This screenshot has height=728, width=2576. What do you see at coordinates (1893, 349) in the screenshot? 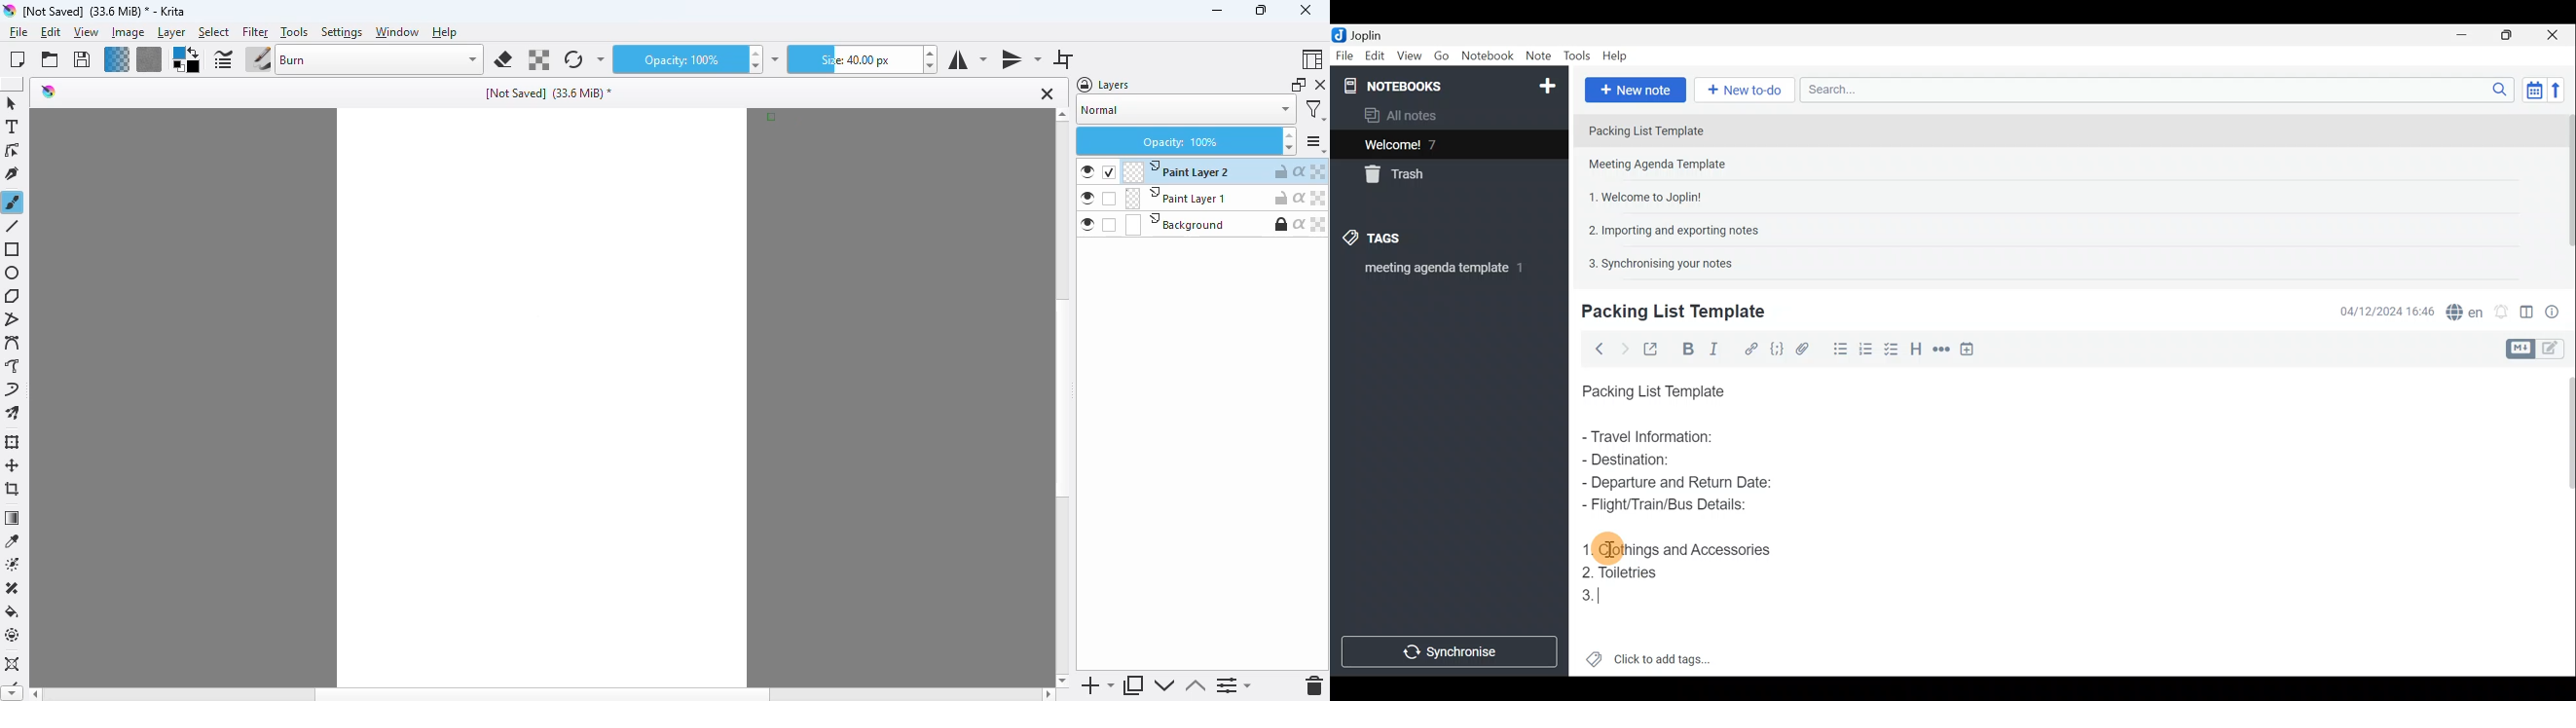
I see `Numbered list` at bounding box center [1893, 349].